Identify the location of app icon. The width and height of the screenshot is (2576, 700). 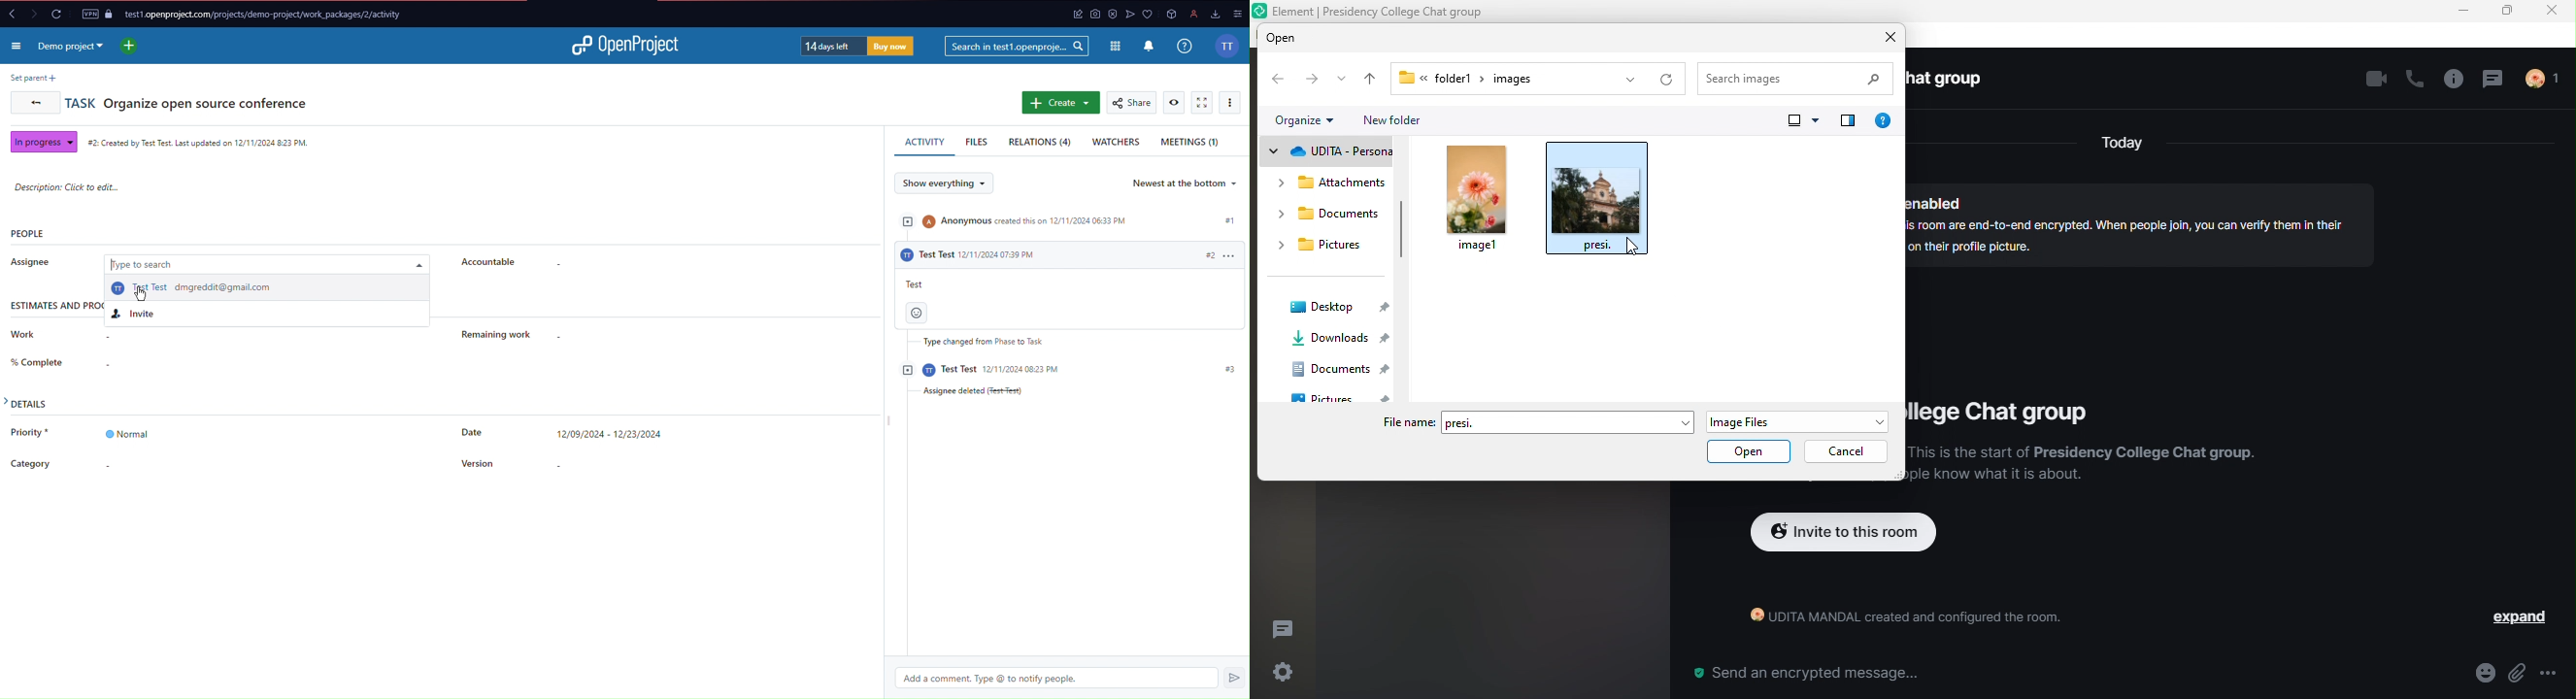
(1069, 16).